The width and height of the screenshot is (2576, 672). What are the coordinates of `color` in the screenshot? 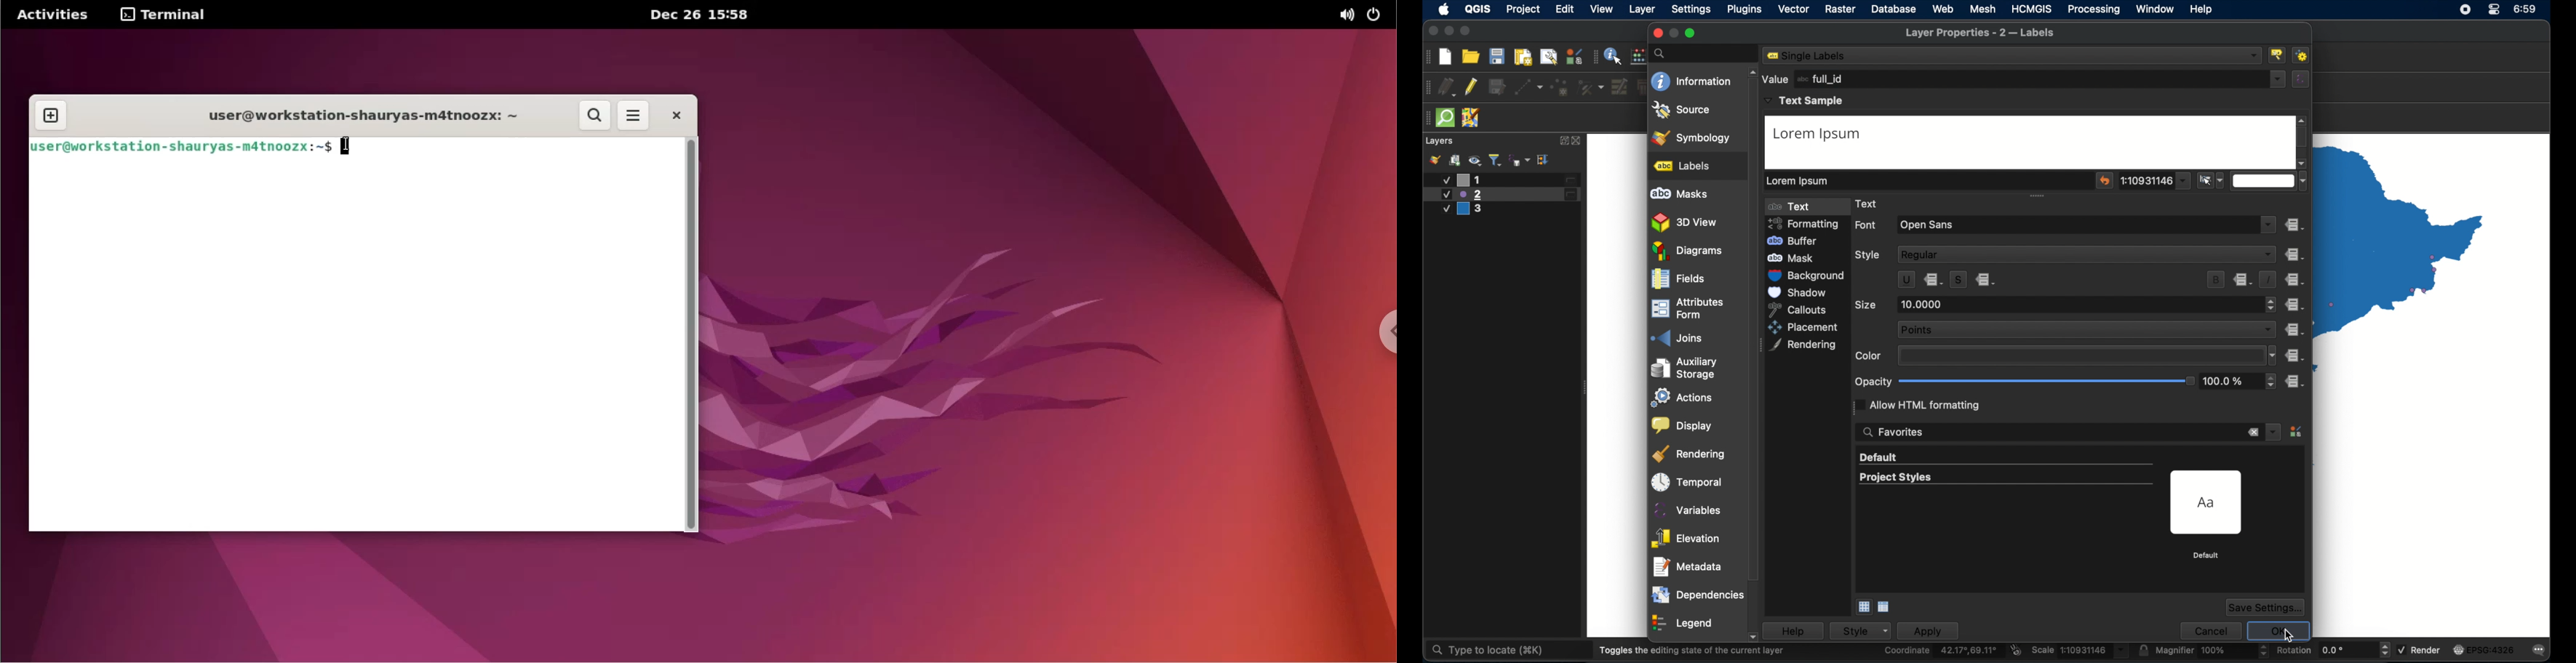 It's located at (1869, 356).